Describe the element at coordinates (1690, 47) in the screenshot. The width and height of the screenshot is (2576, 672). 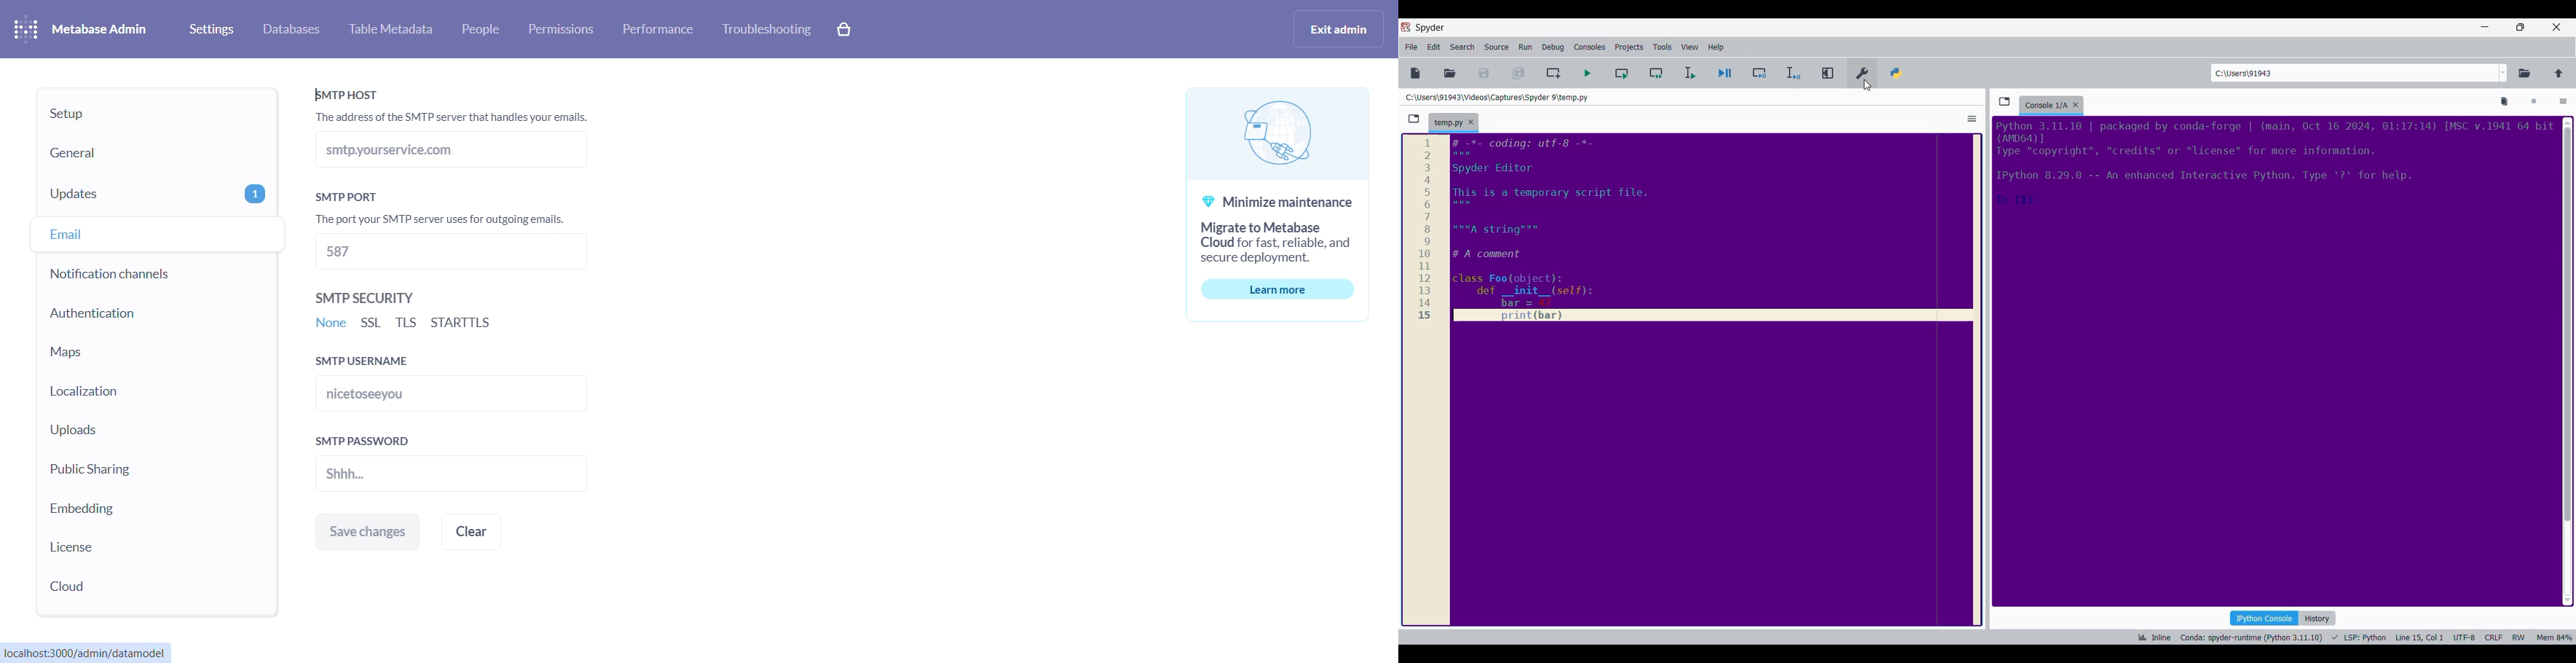
I see `View menu` at that location.